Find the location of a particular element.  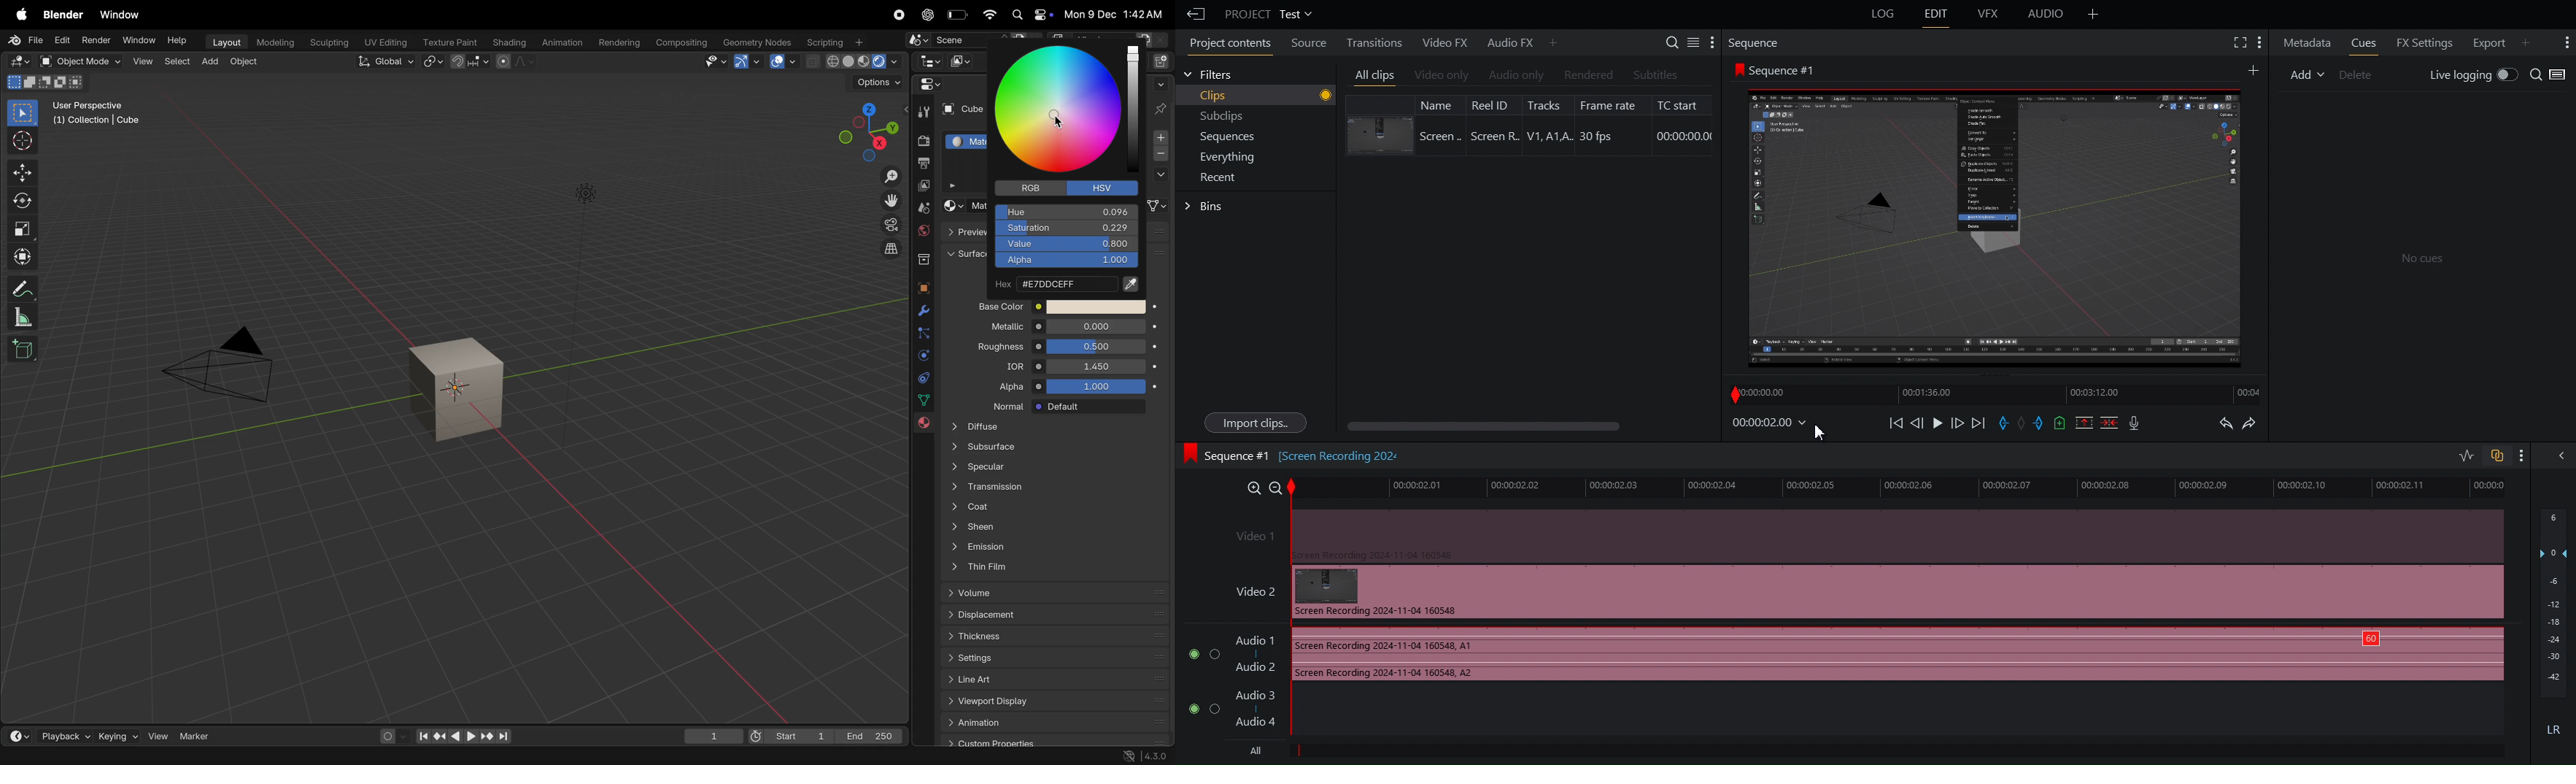

browse material is located at coordinates (952, 206).